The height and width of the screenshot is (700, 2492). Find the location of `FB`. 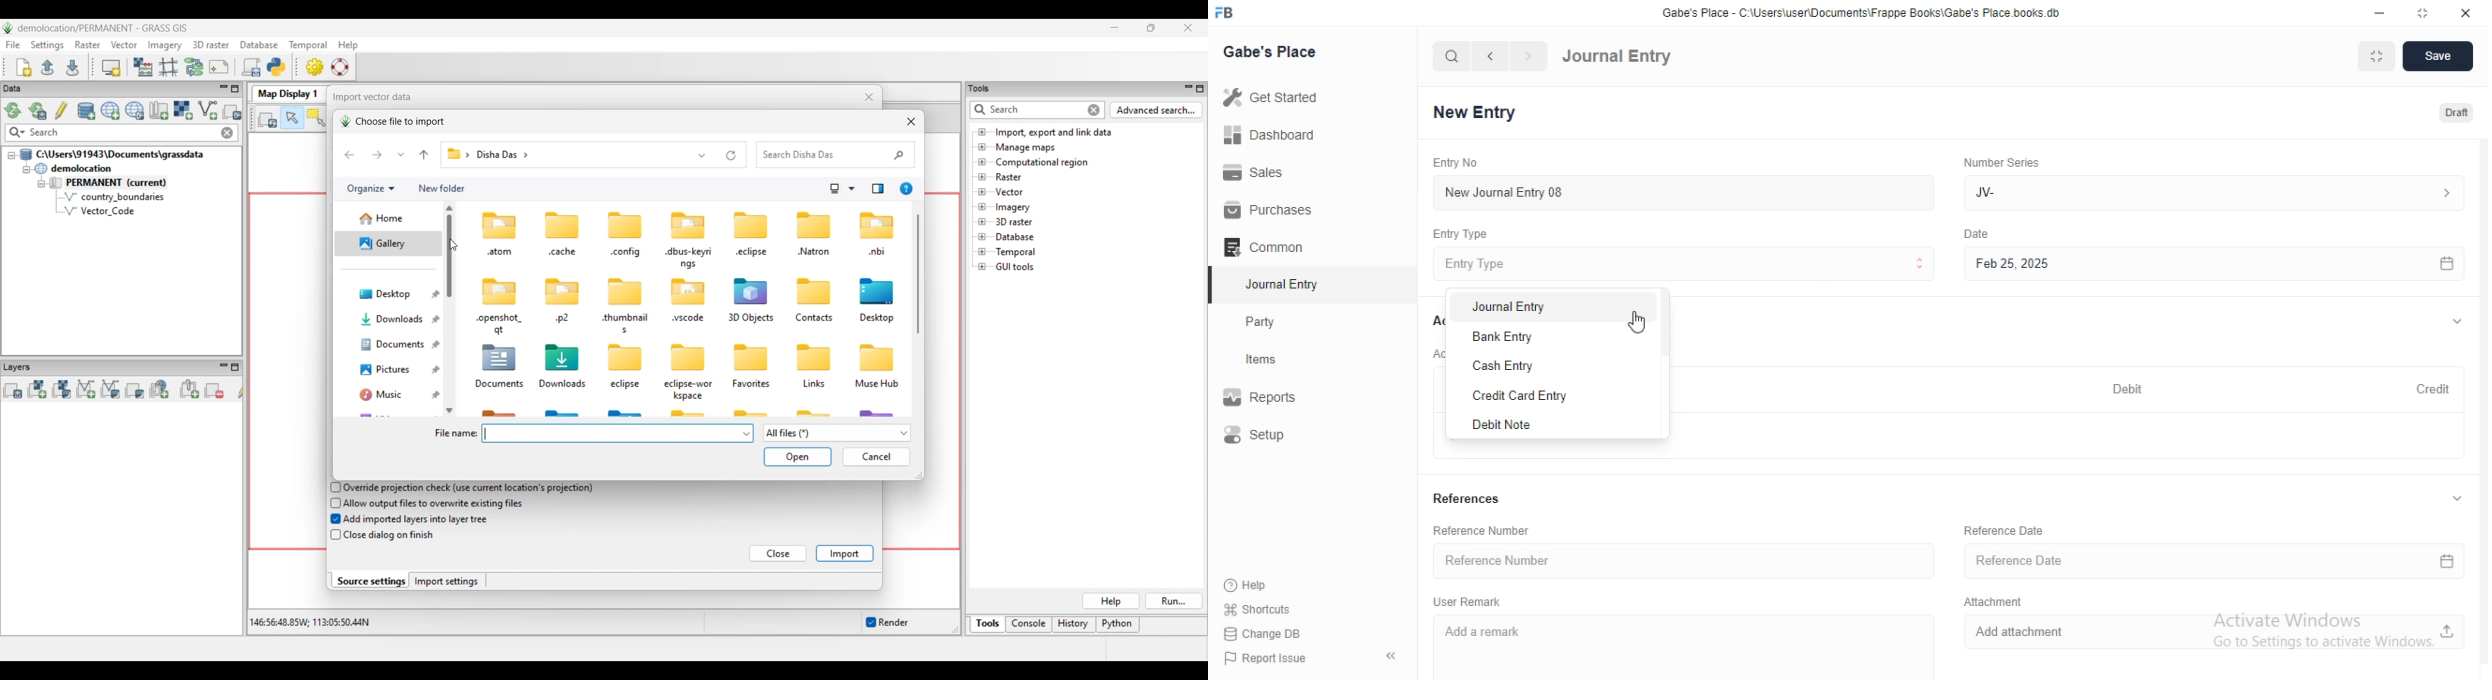

FB is located at coordinates (1226, 13).